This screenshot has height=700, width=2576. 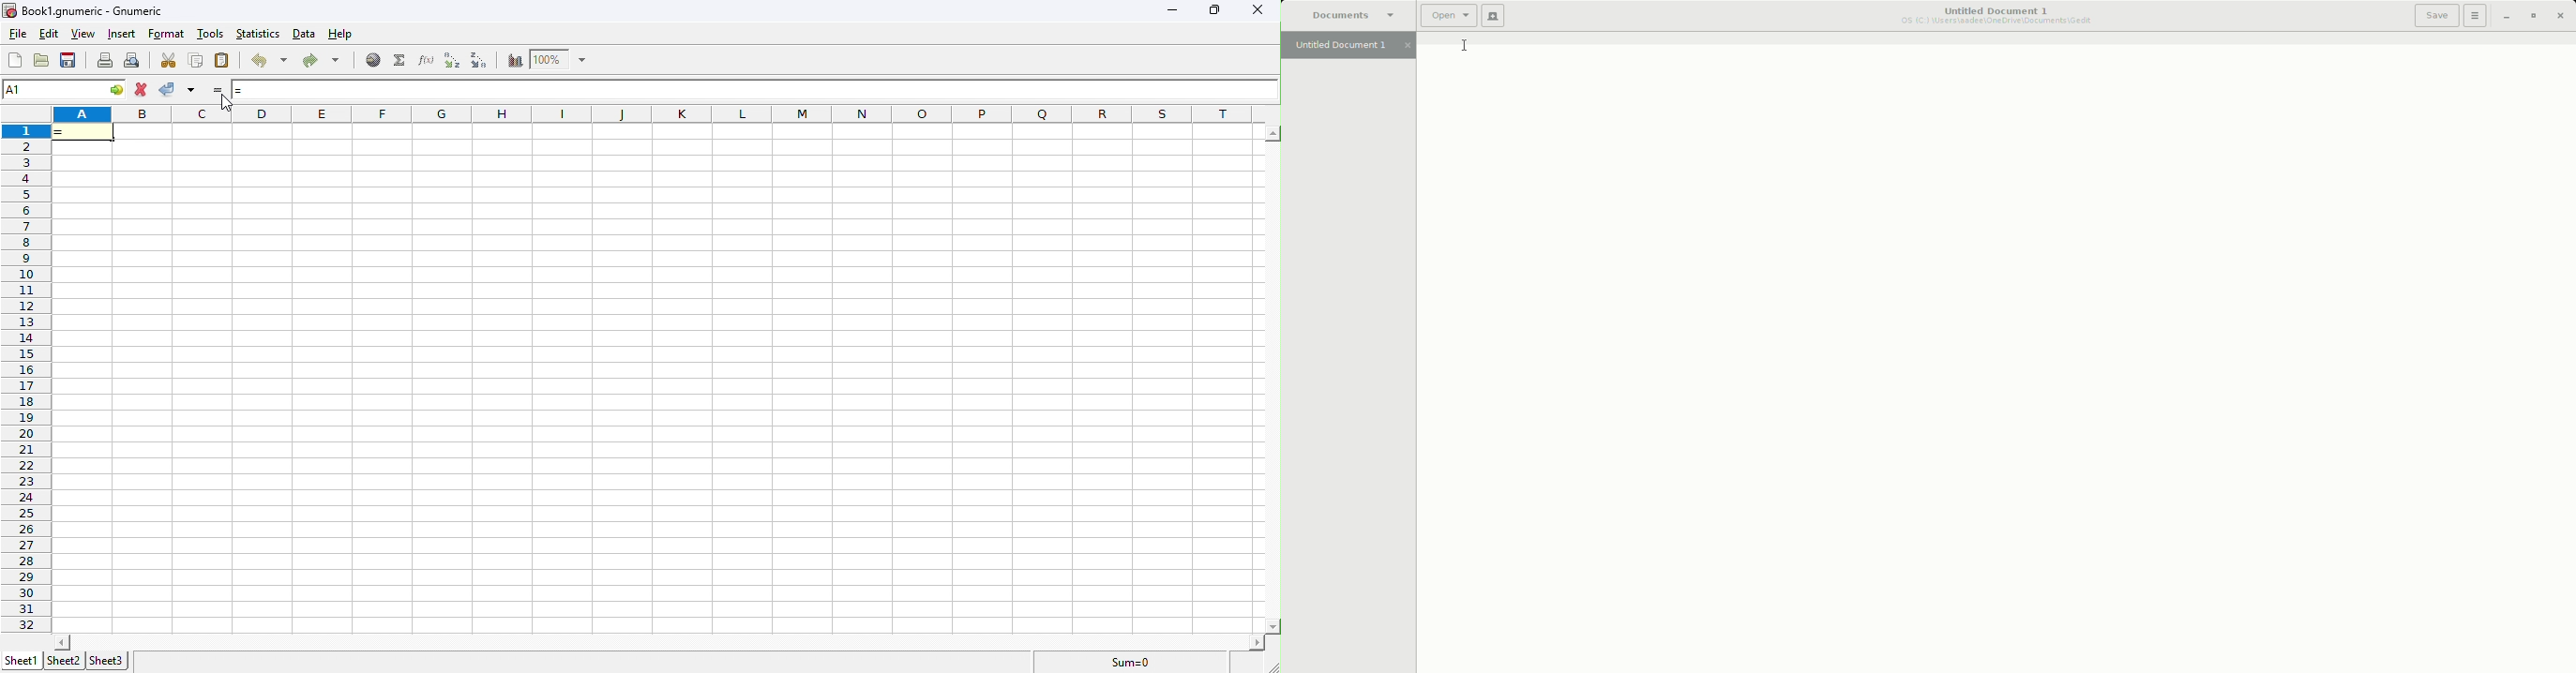 I want to click on tools, so click(x=211, y=34).